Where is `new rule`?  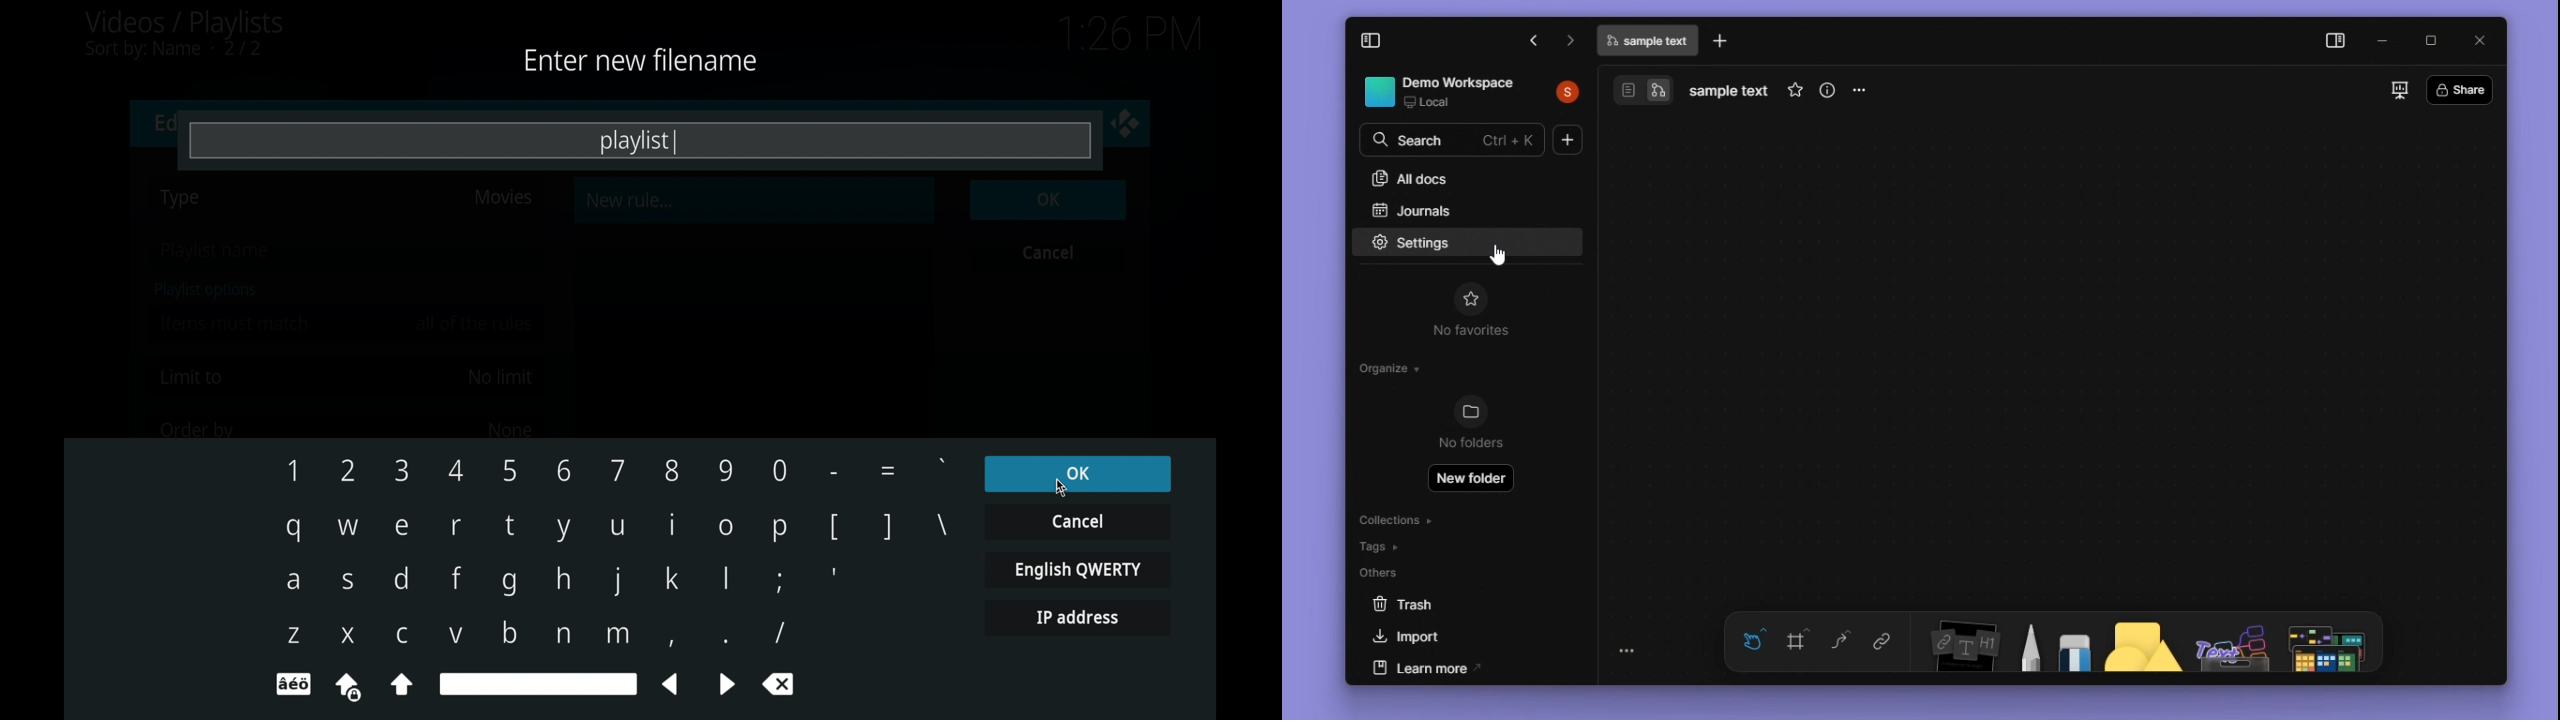
new rule is located at coordinates (631, 200).